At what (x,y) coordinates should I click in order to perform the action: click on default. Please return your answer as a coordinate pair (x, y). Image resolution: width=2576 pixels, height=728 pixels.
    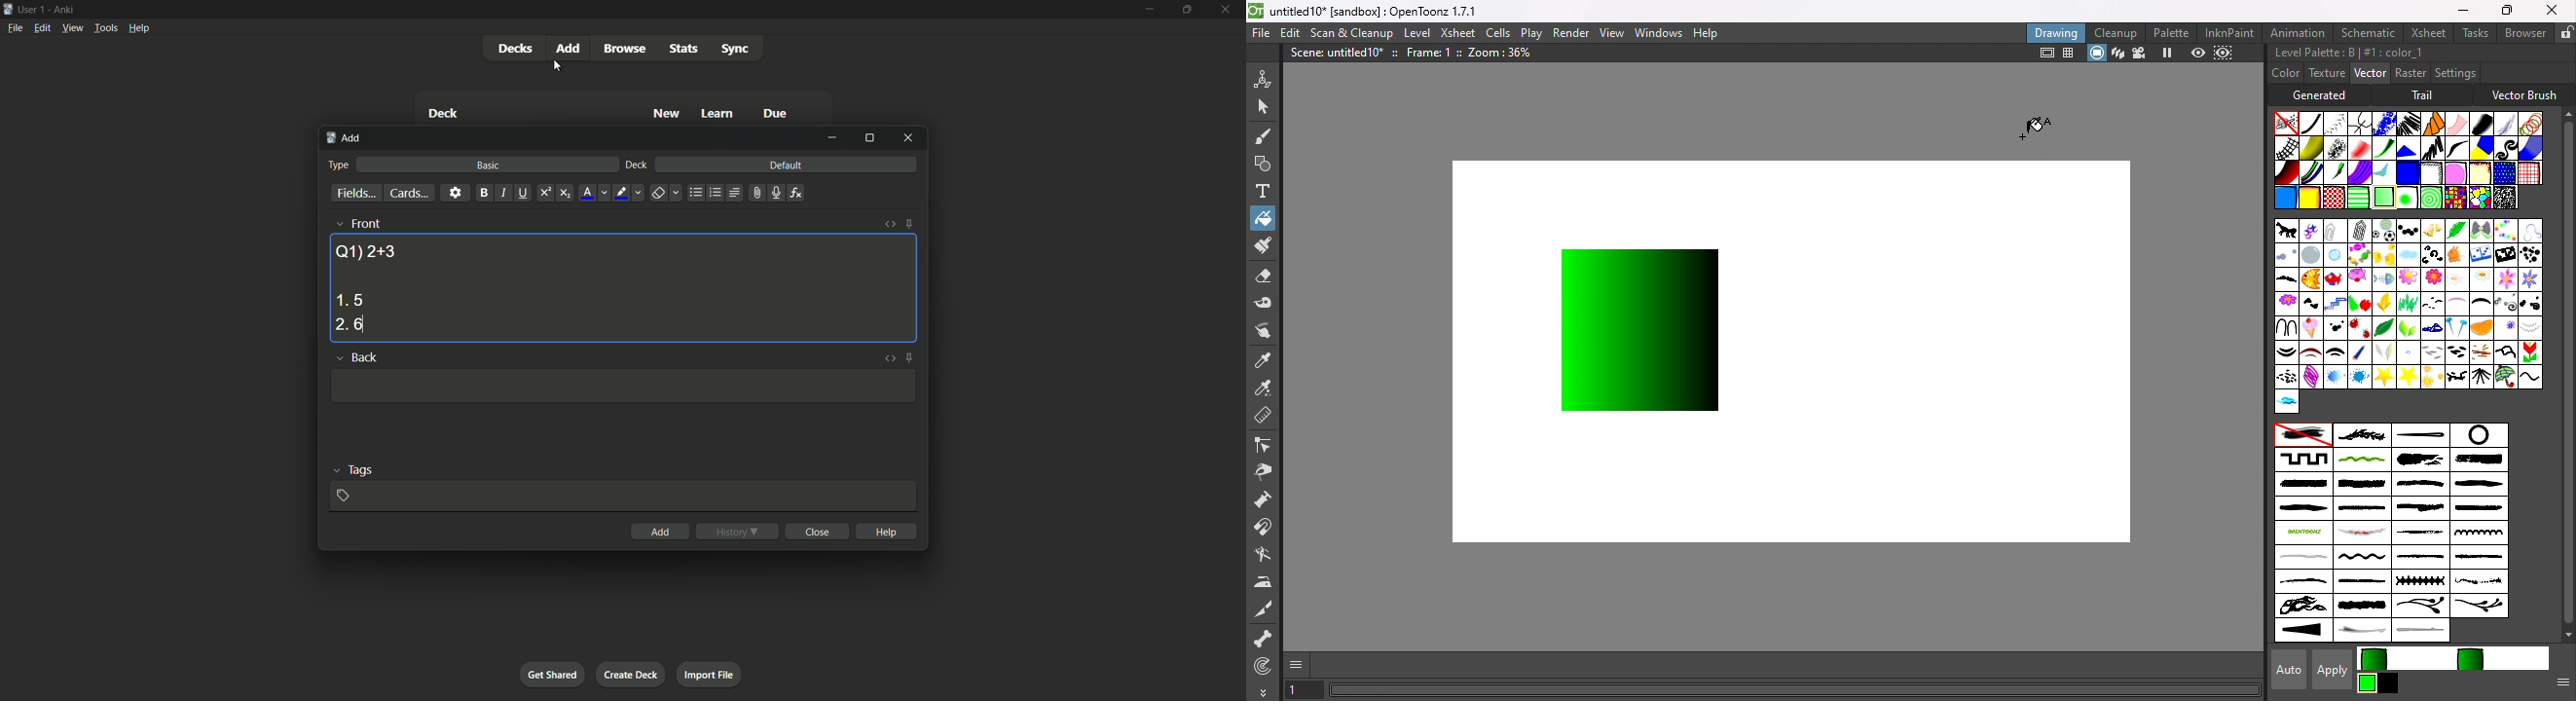
    Looking at the image, I should click on (785, 164).